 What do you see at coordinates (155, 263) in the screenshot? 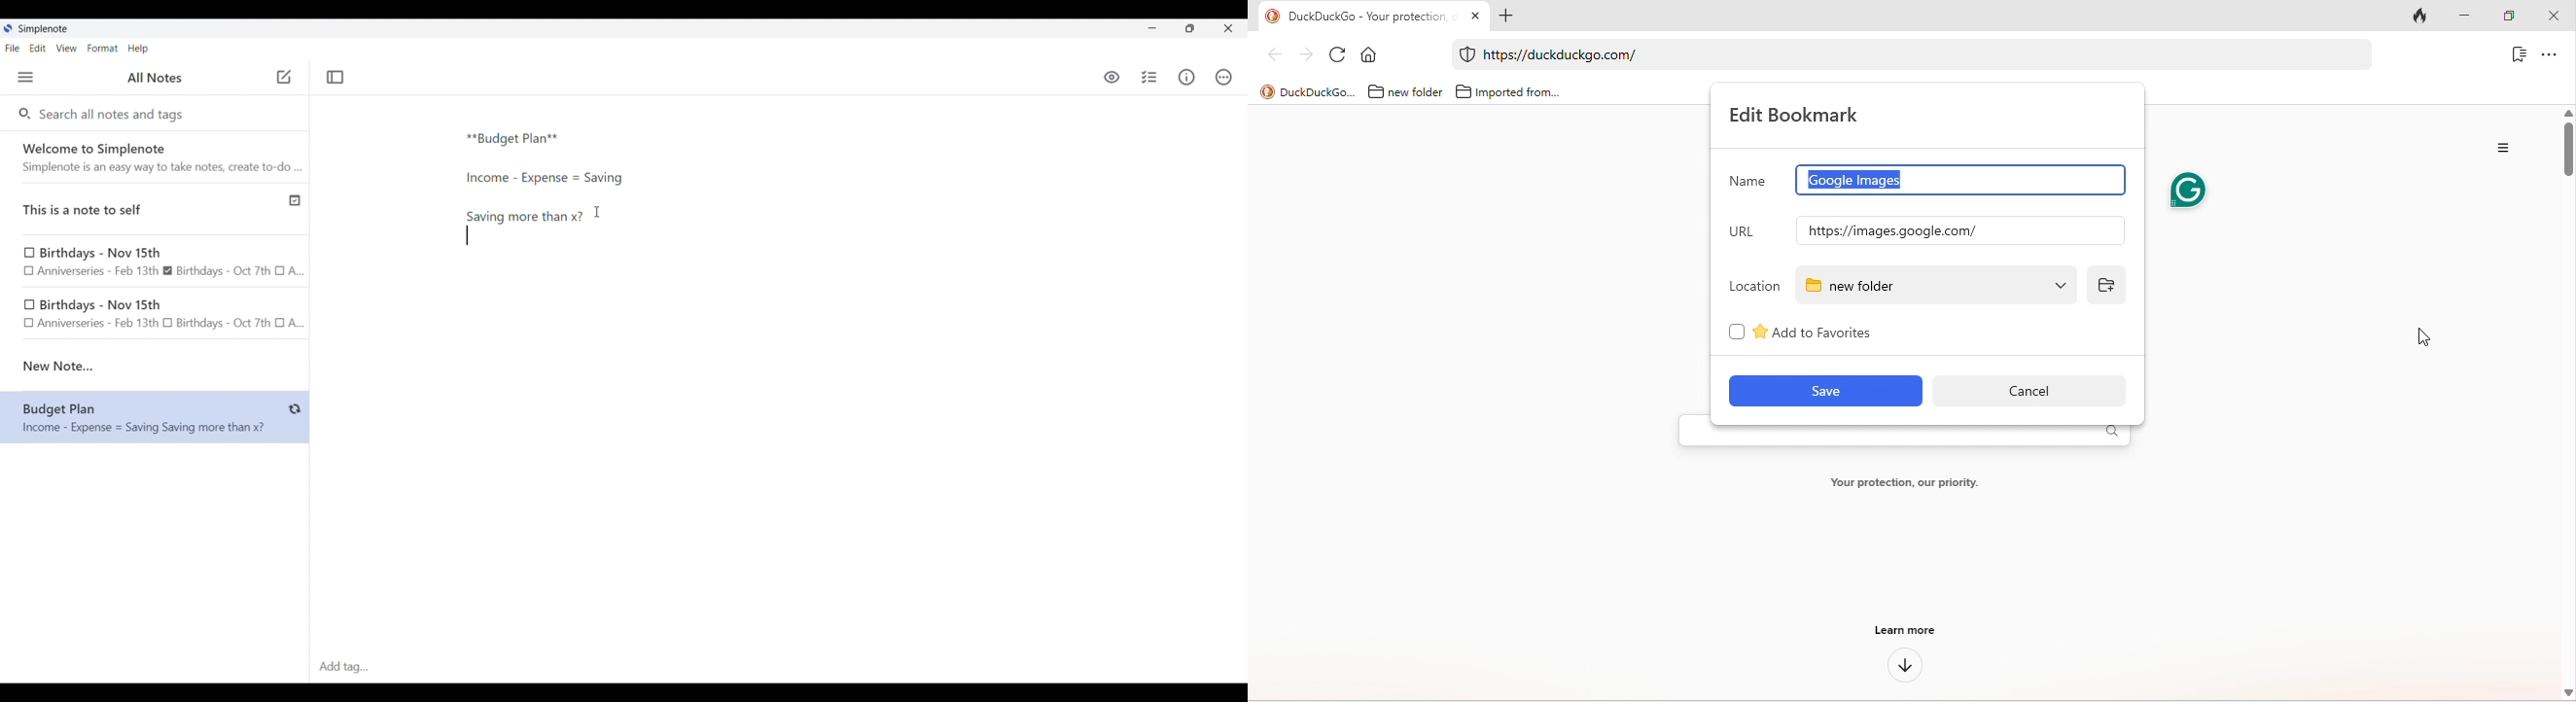
I see `Earlier notes` at bounding box center [155, 263].